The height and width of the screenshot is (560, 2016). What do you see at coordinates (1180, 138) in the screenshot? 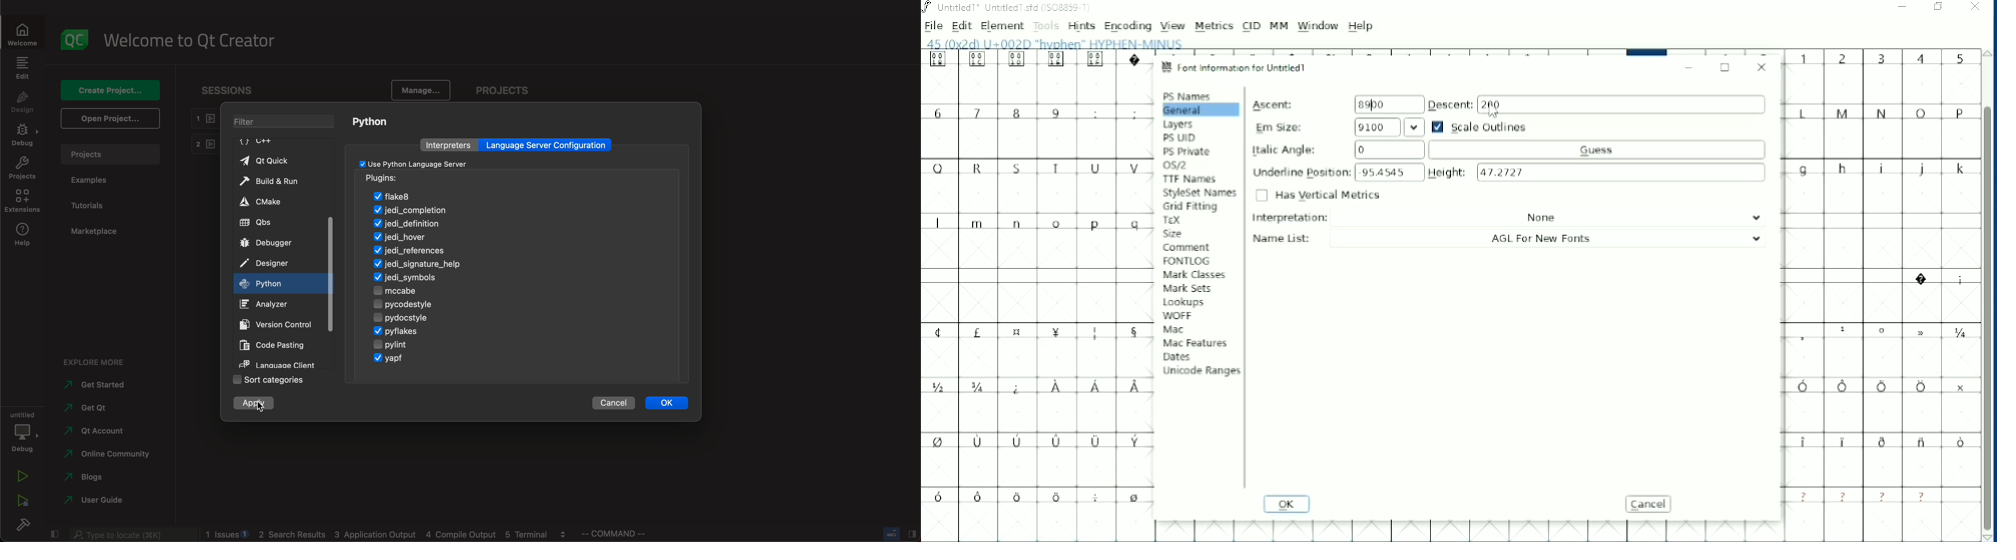
I see `PS UID` at bounding box center [1180, 138].